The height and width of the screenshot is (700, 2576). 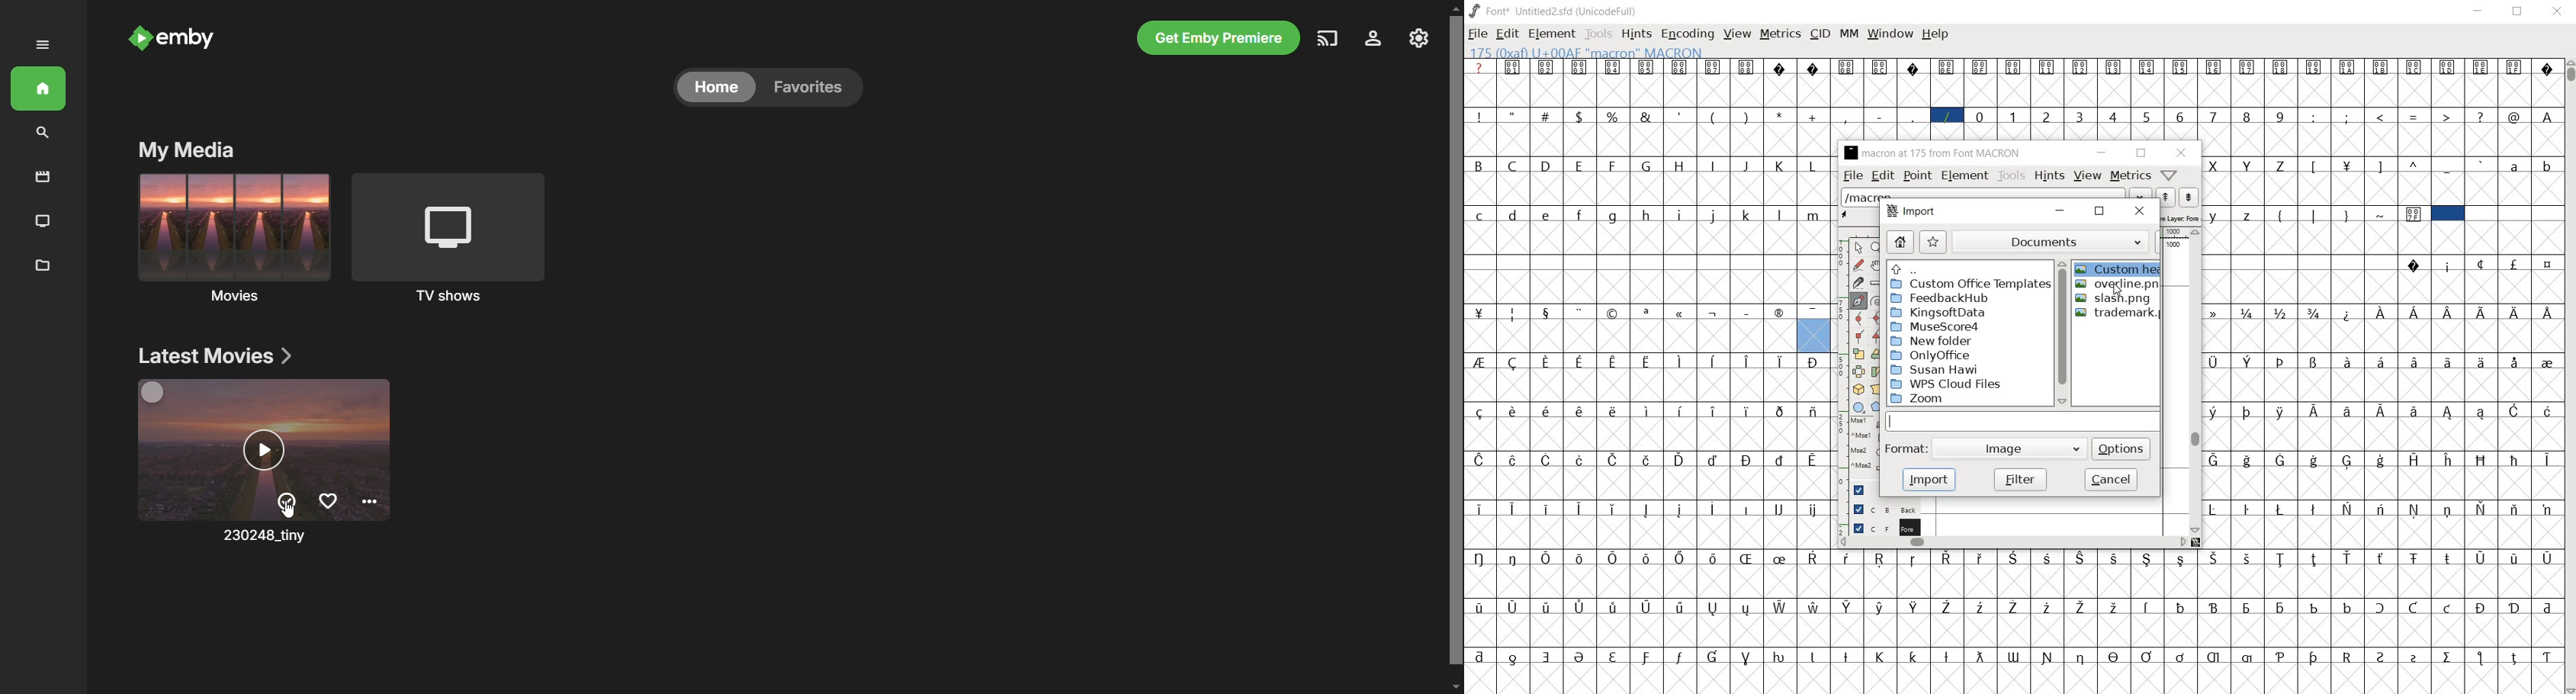 I want to click on Symbol, so click(x=2515, y=556).